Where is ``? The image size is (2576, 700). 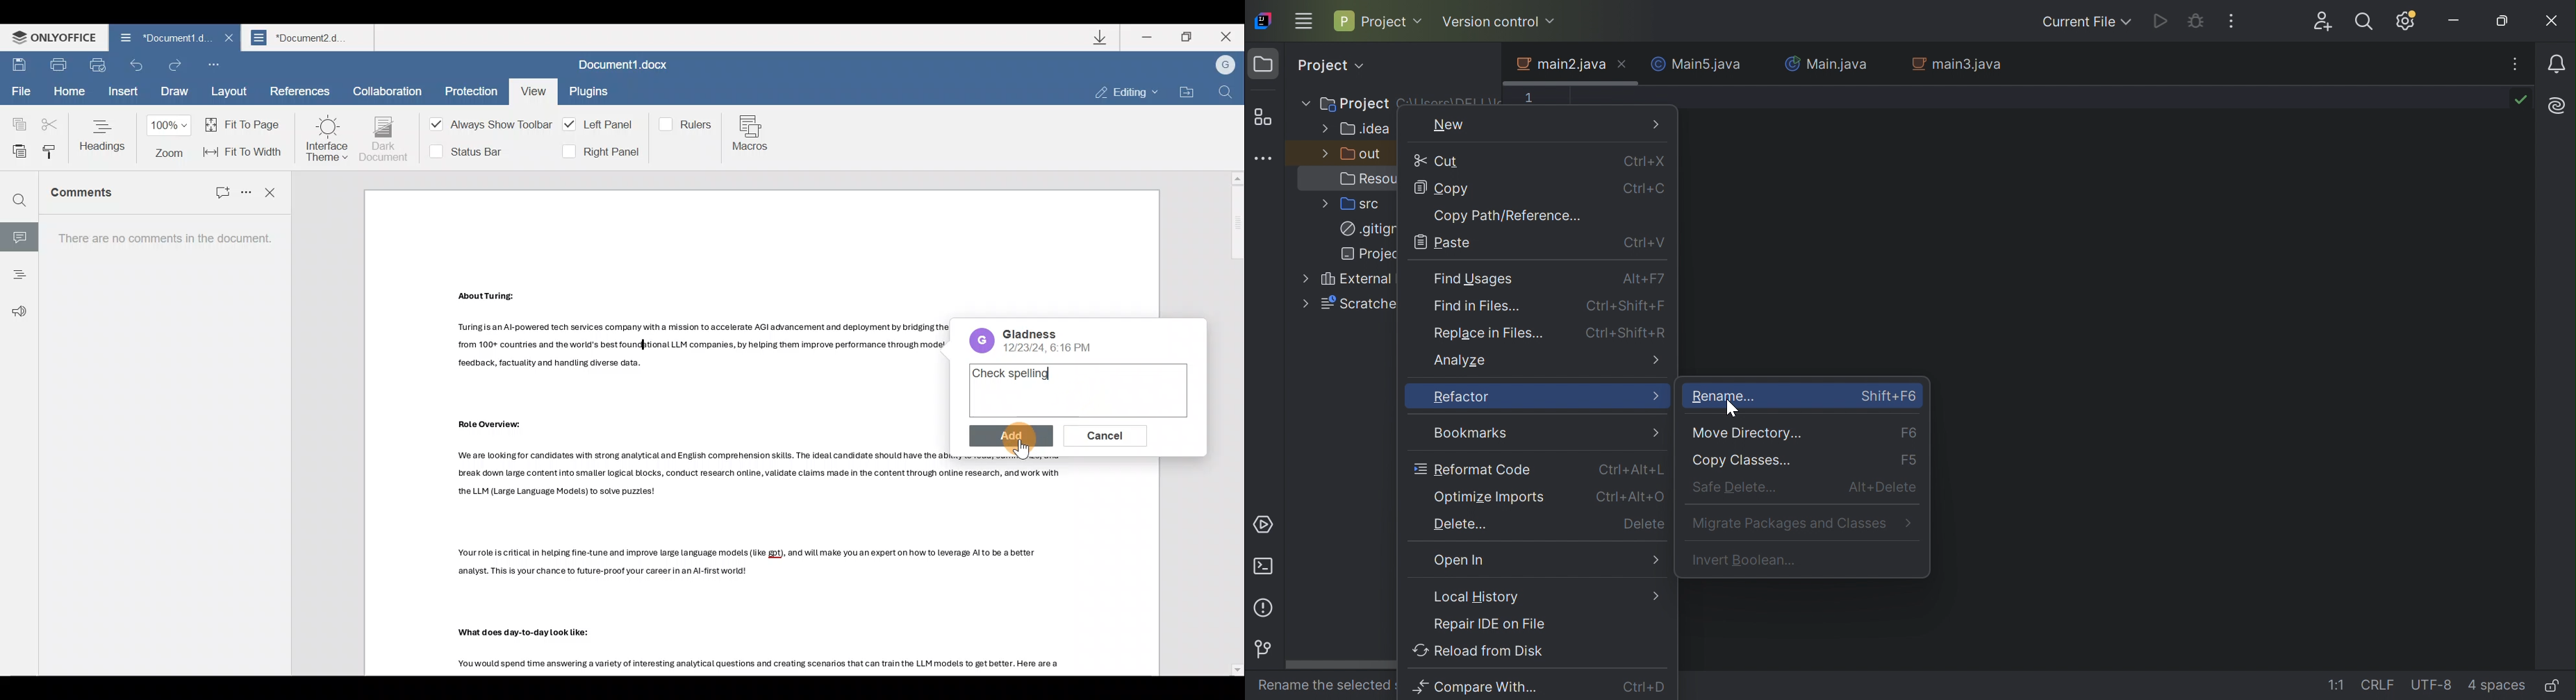
 is located at coordinates (490, 423).